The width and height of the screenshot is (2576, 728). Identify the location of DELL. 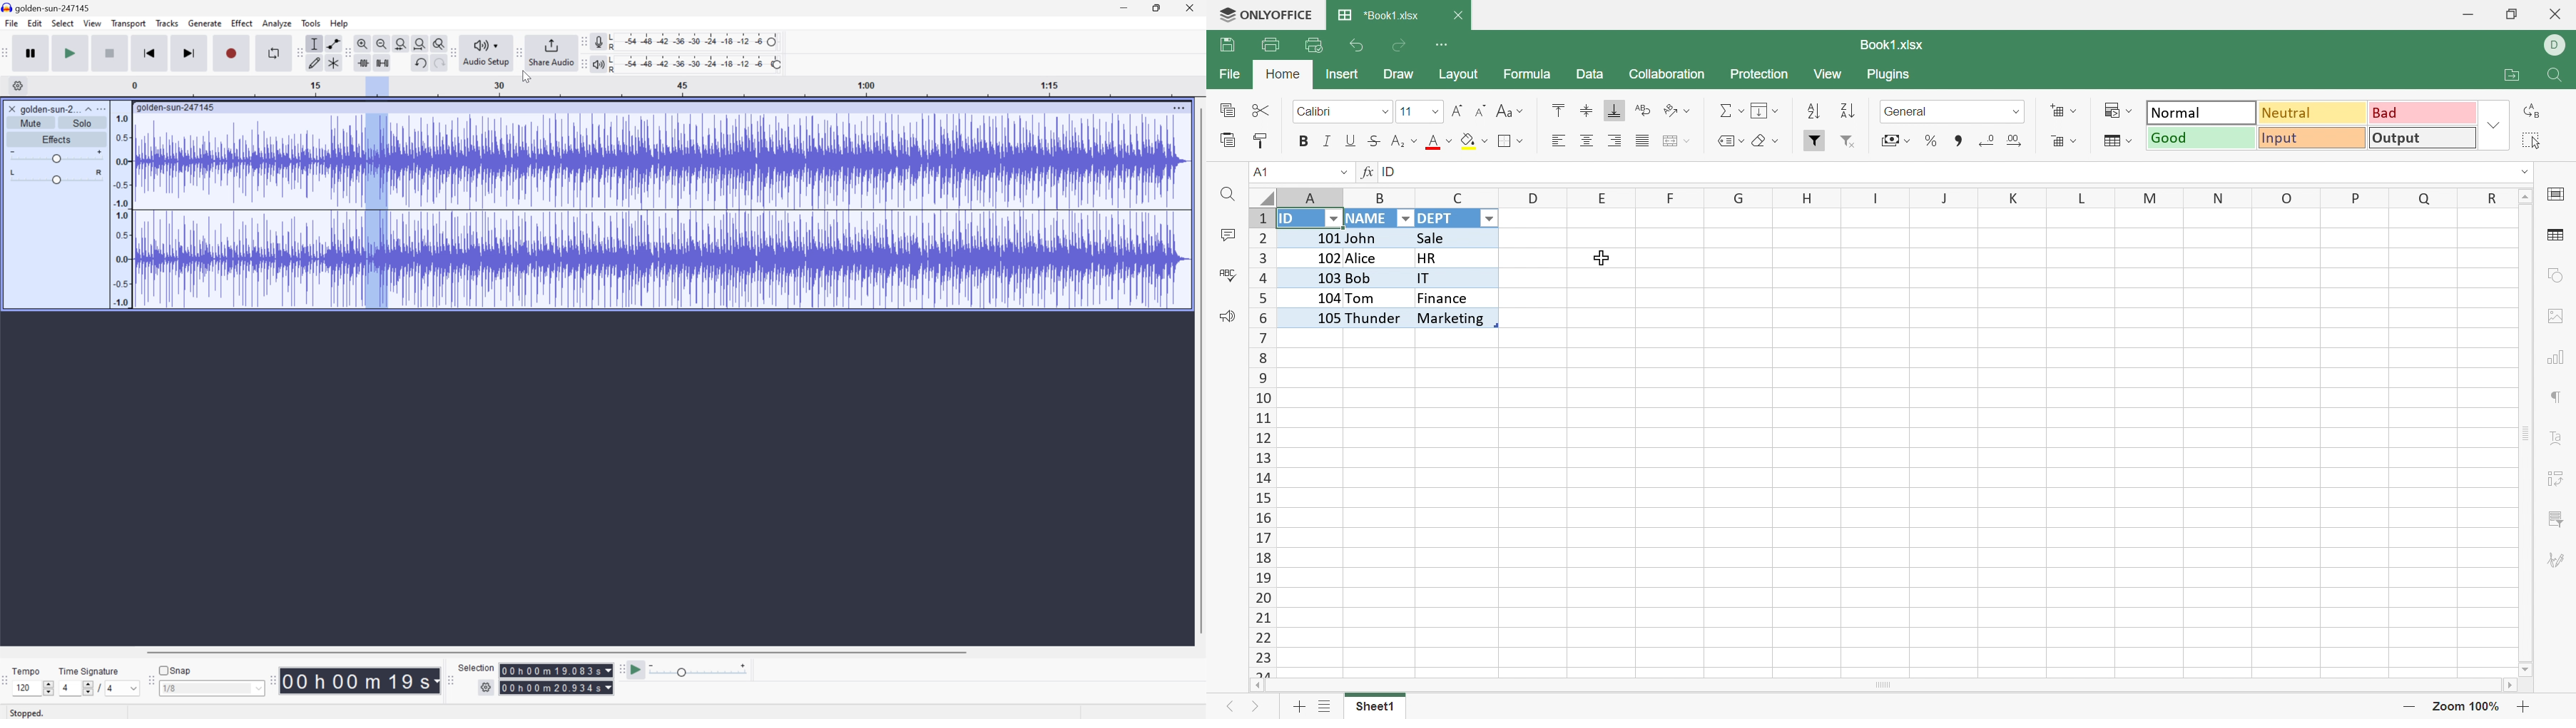
(2557, 46).